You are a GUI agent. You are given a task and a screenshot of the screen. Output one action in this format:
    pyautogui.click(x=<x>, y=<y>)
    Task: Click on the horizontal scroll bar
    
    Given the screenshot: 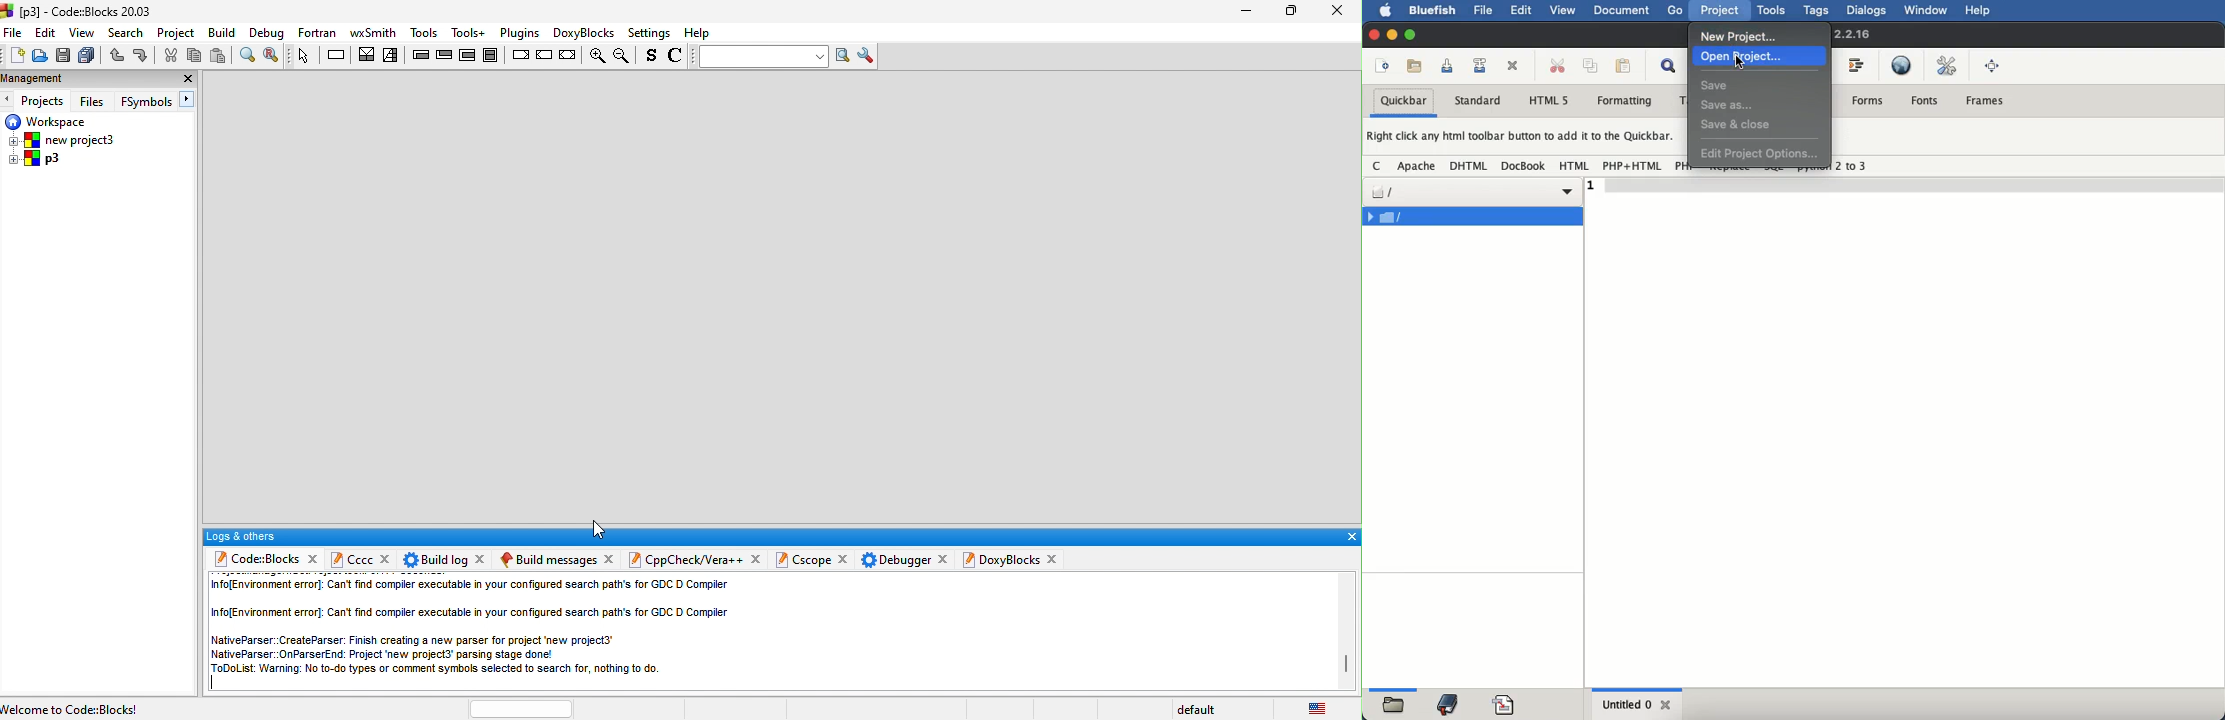 What is the action you would take?
    pyautogui.click(x=521, y=708)
    